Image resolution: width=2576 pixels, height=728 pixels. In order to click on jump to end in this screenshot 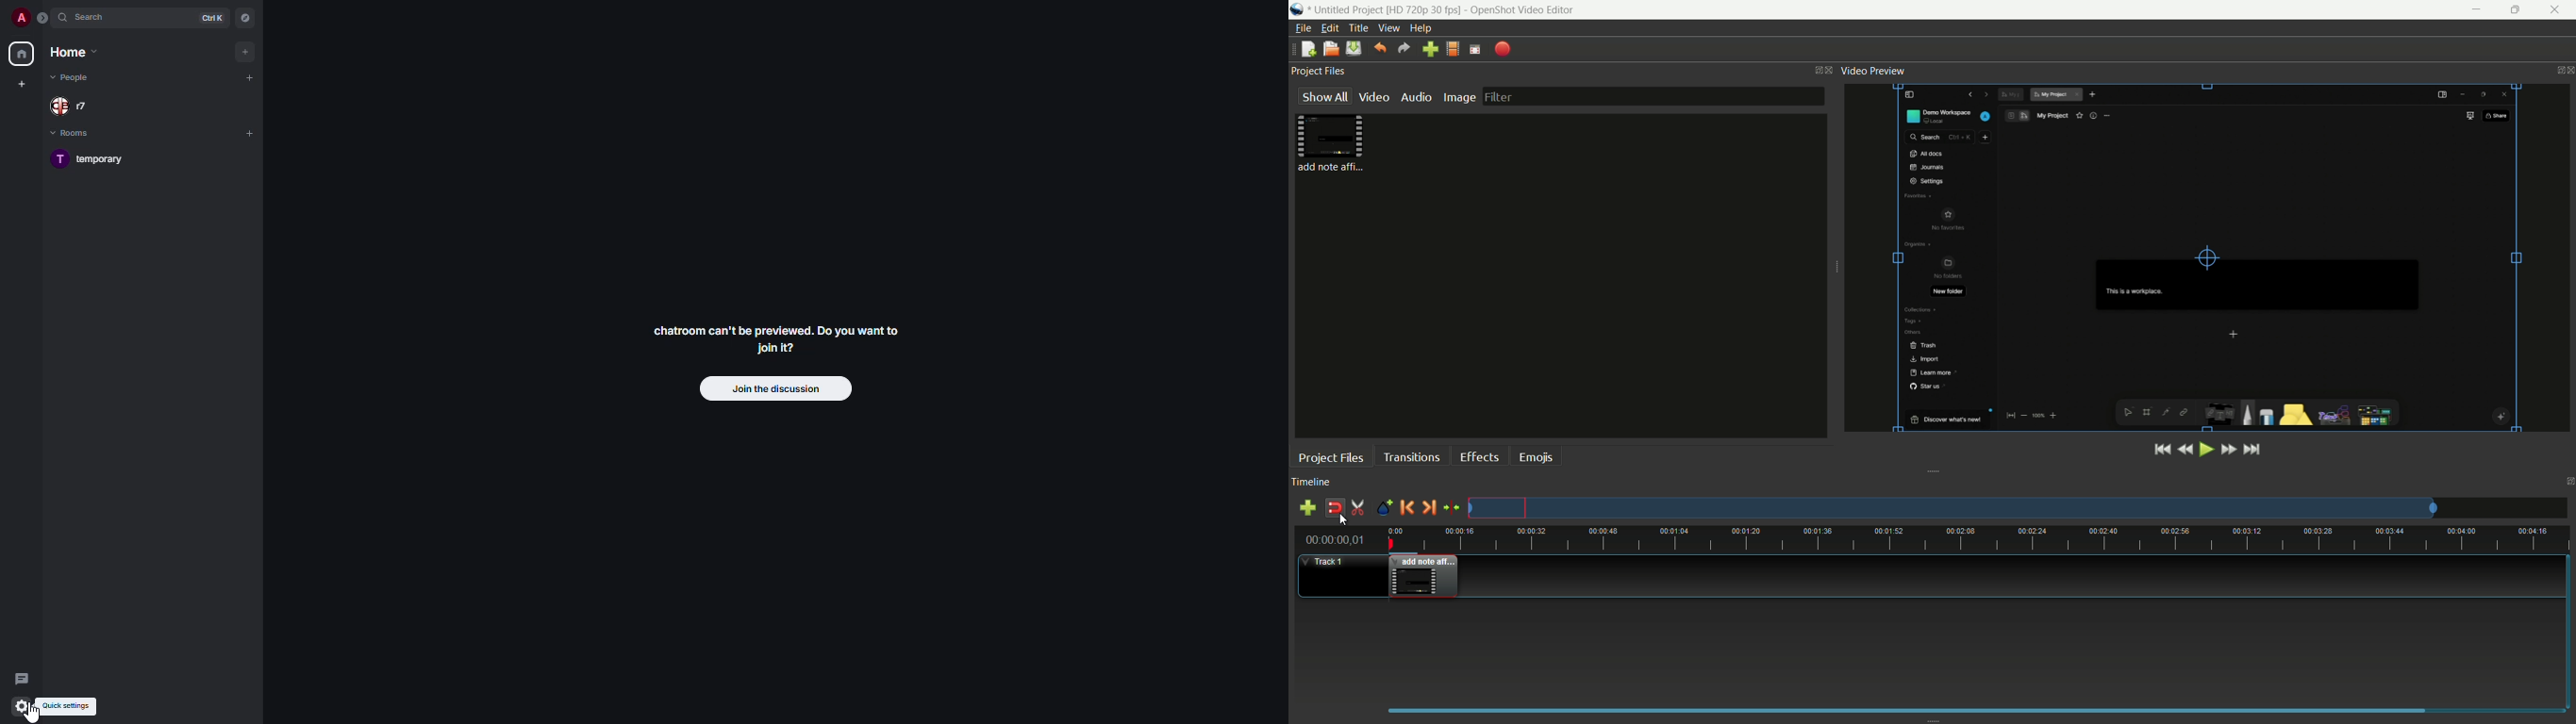, I will do `click(2252, 449)`.